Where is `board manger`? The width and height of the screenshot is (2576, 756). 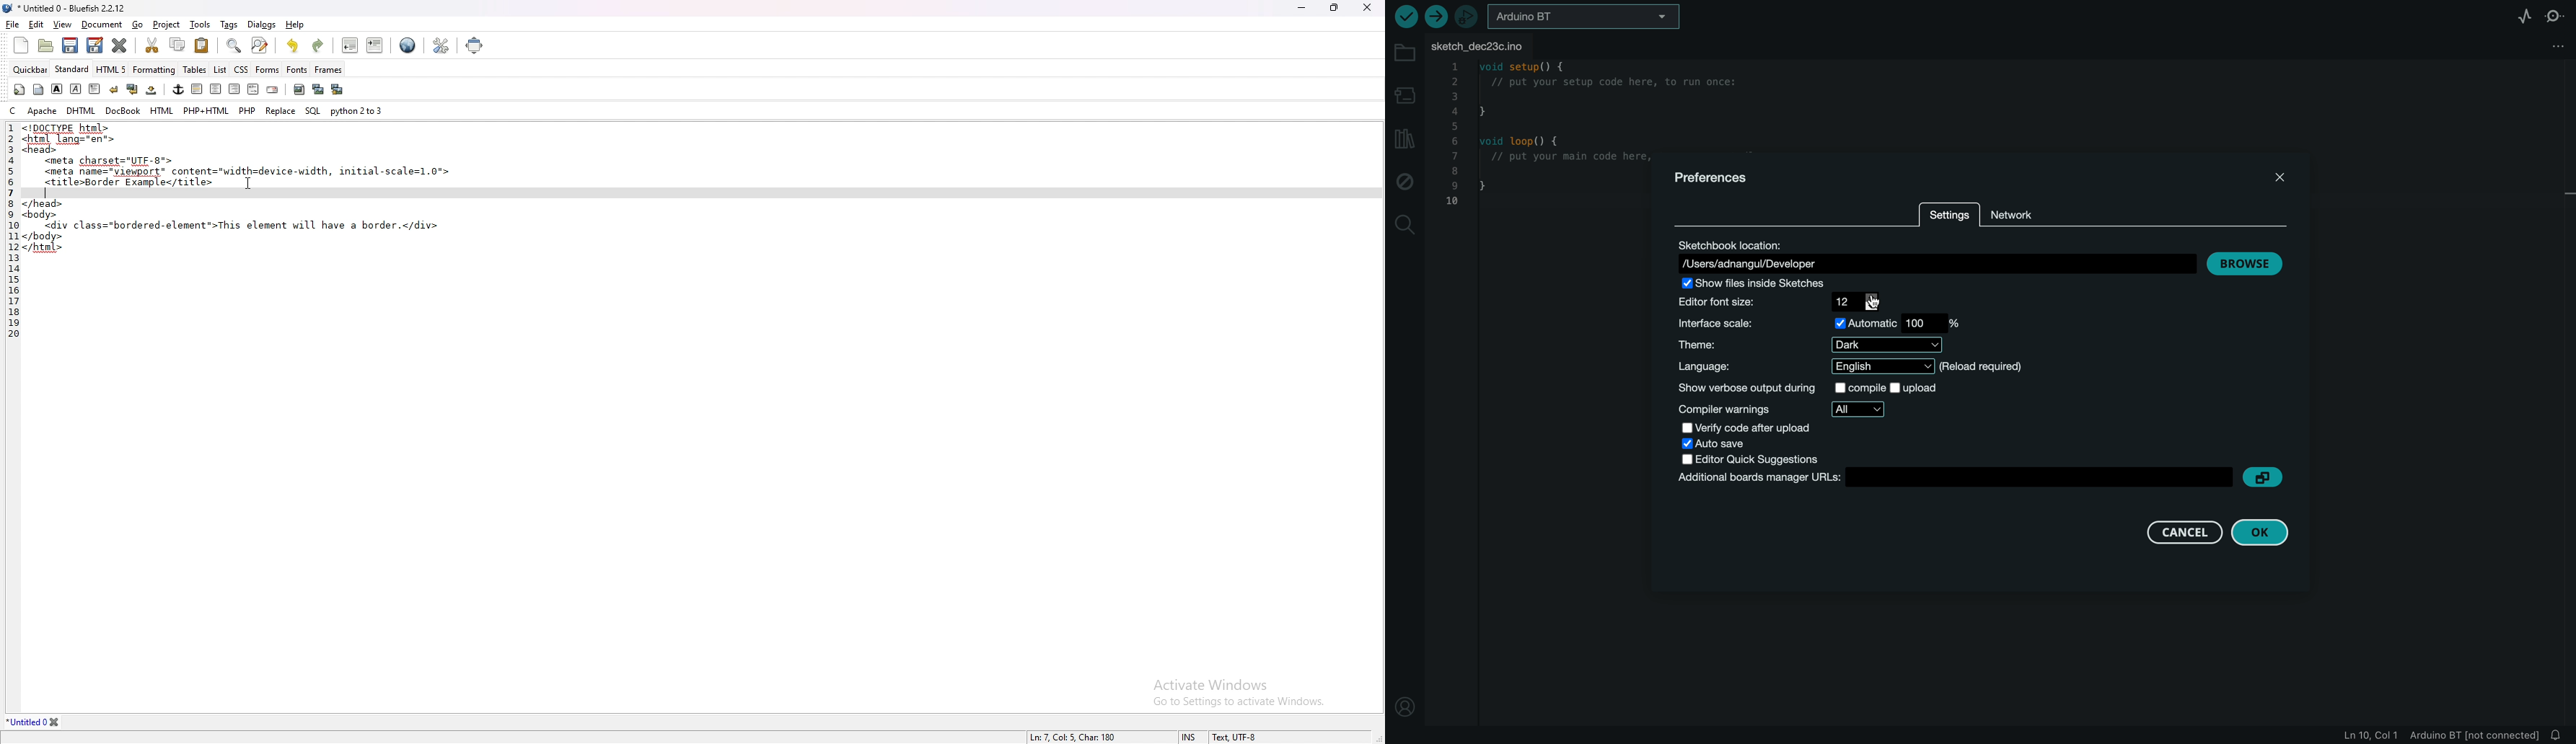 board manger is located at coordinates (1951, 478).